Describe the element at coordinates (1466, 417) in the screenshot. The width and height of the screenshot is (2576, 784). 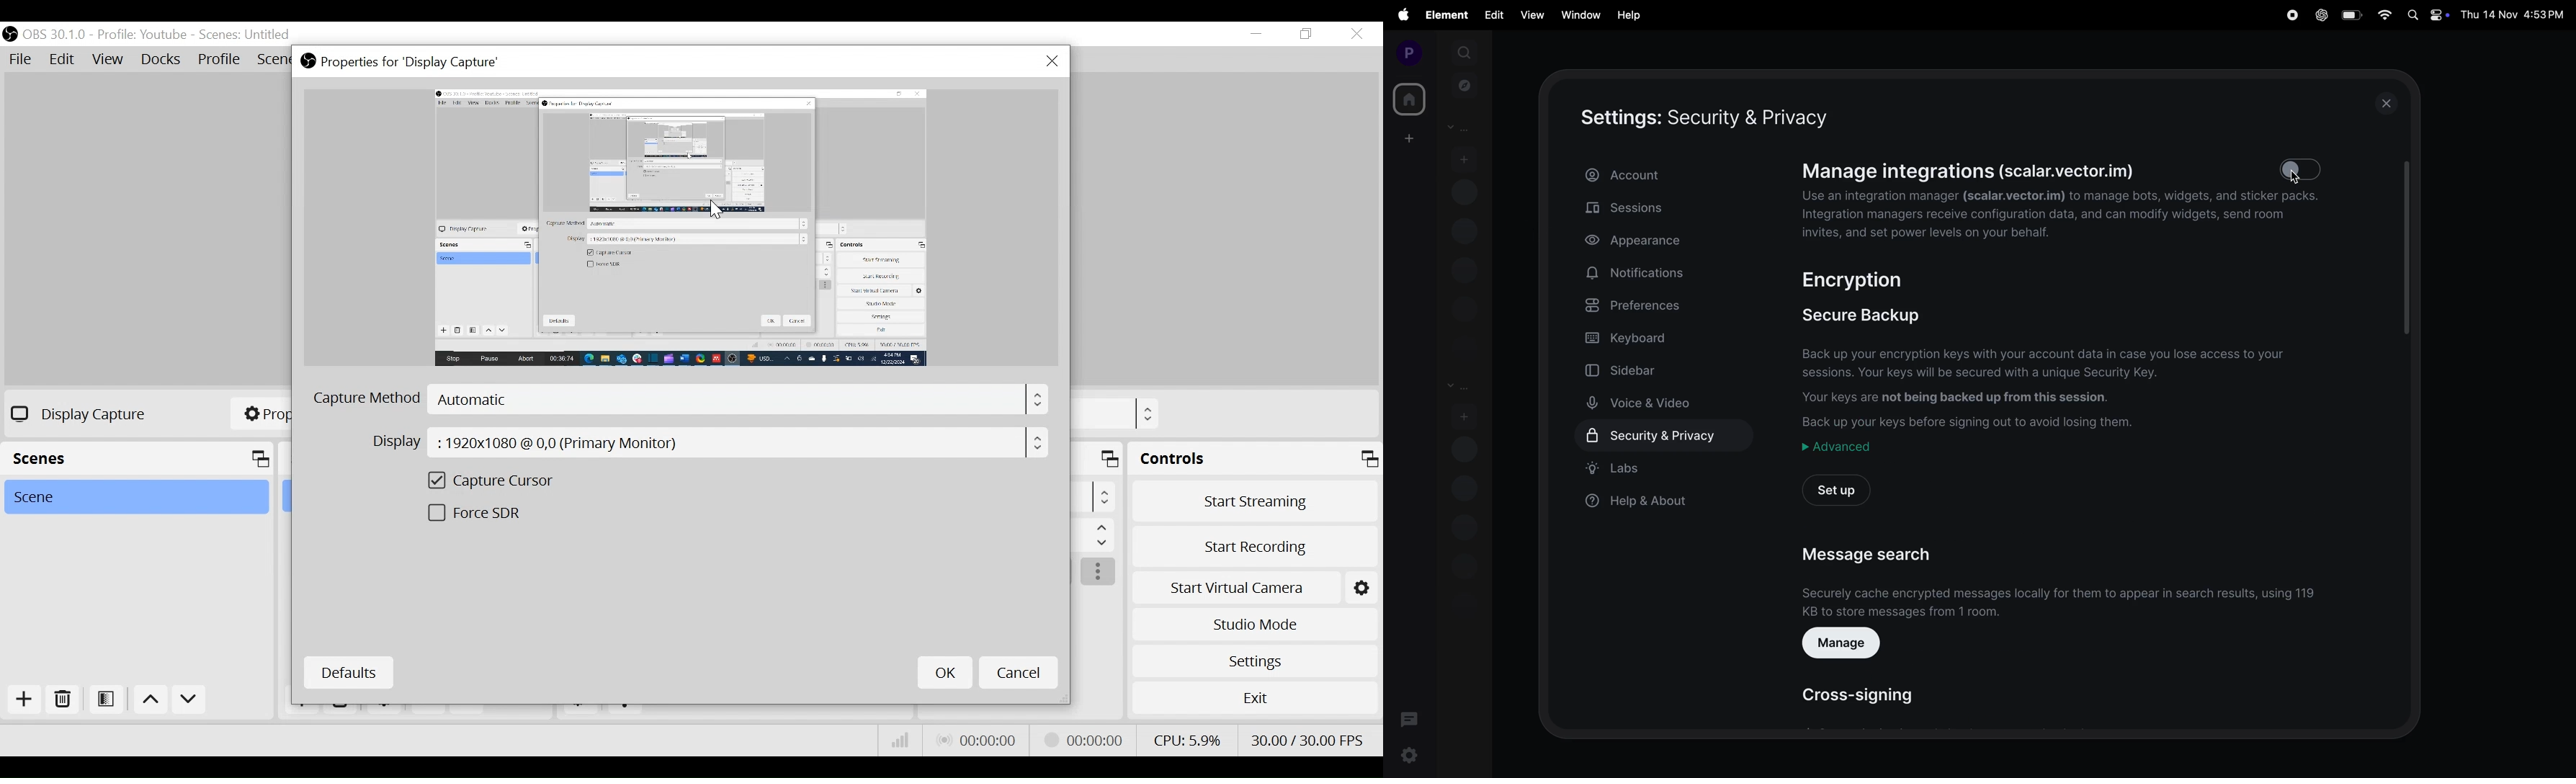
I see `add room` at that location.